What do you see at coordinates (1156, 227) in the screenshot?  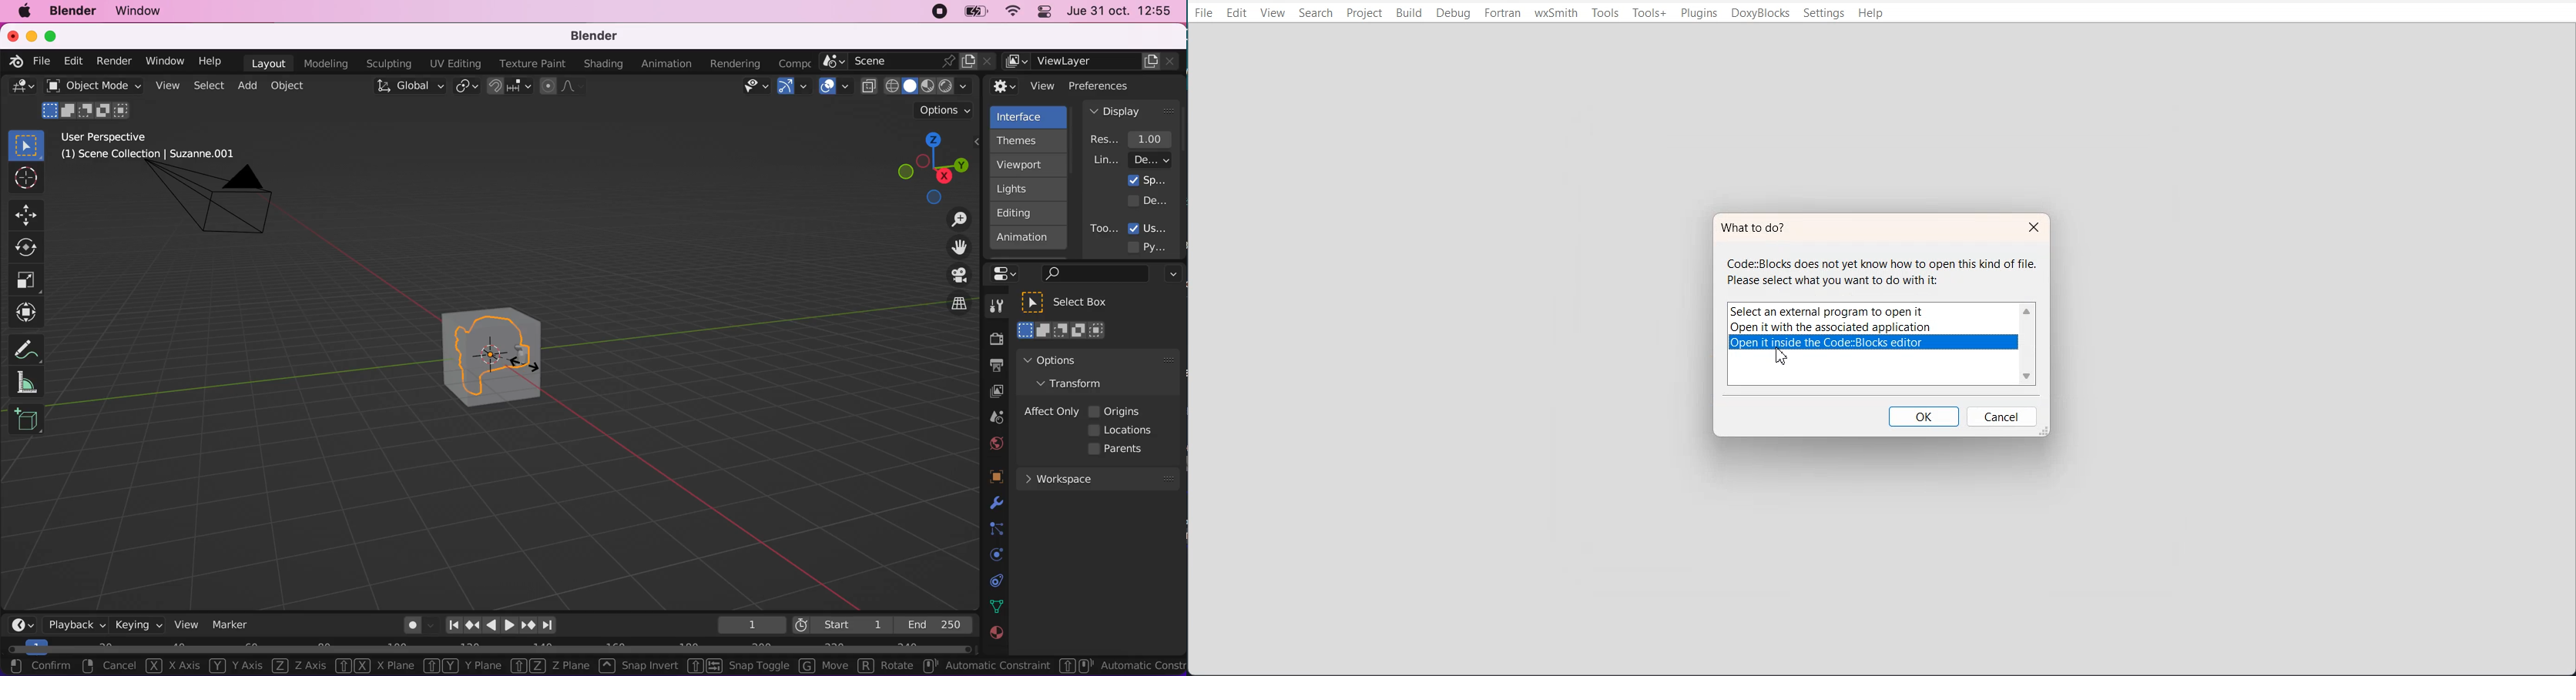 I see `user tooltips` at bounding box center [1156, 227].